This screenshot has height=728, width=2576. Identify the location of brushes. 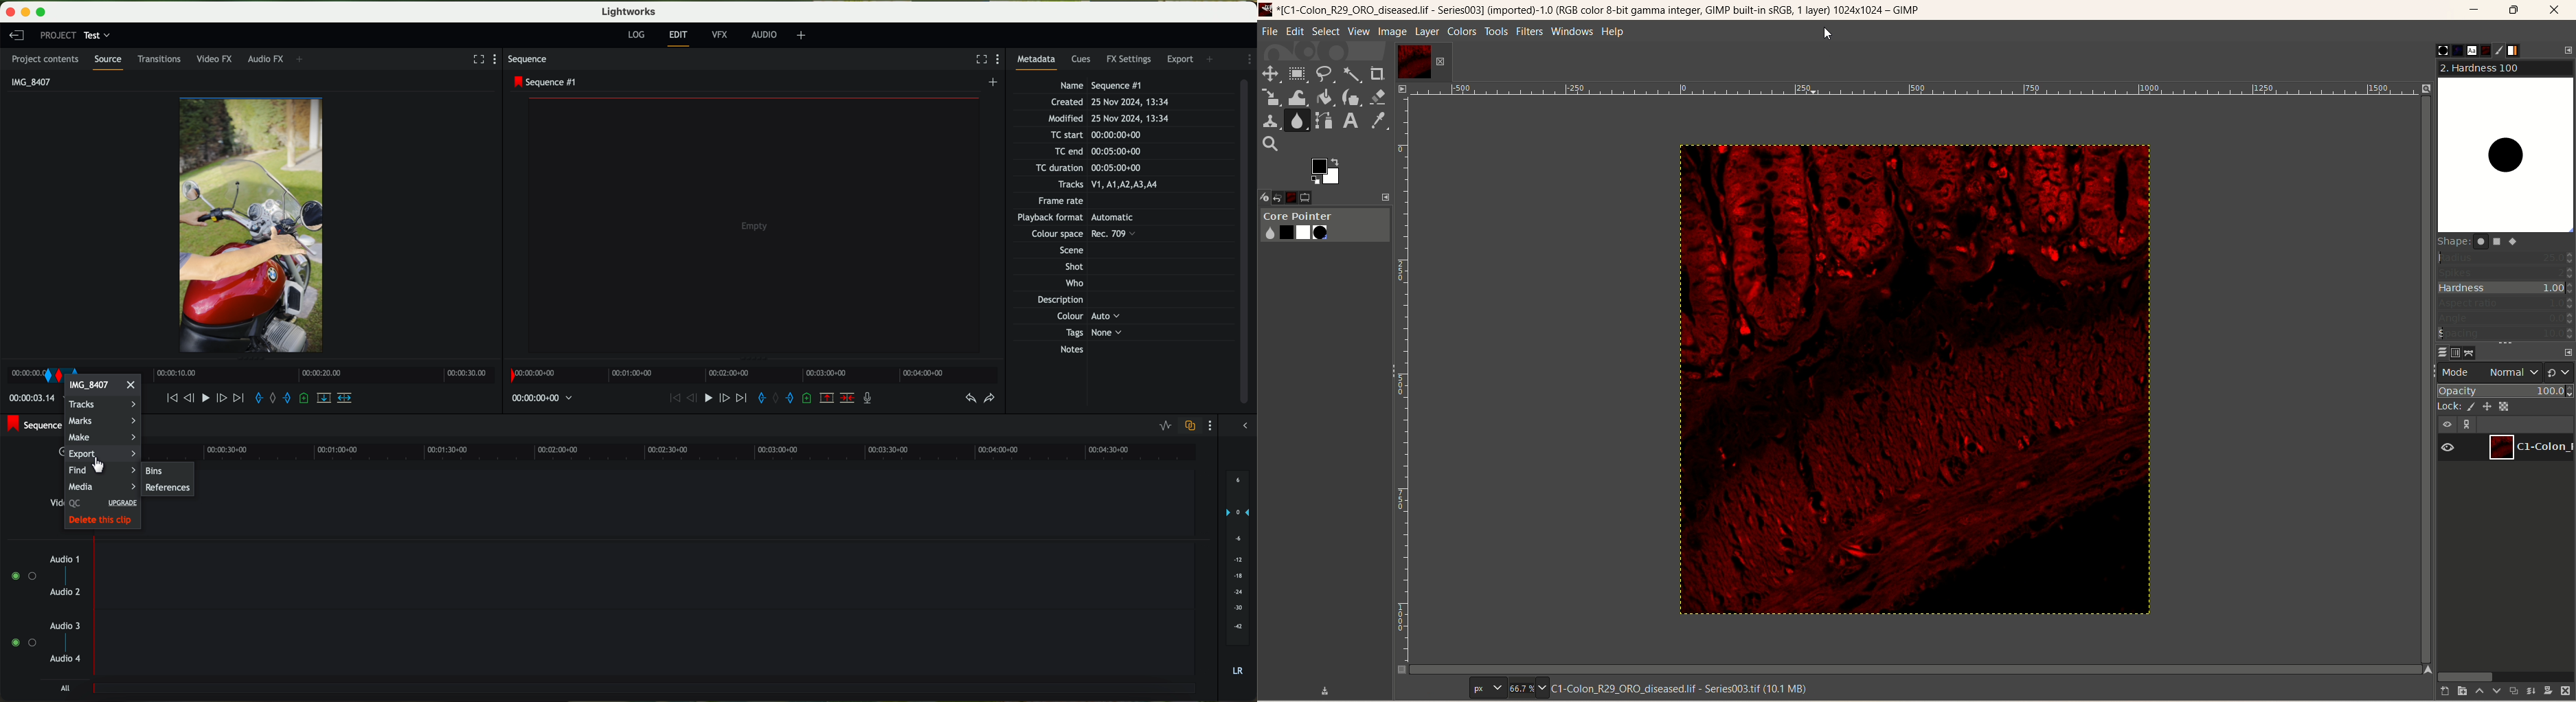
(2432, 50).